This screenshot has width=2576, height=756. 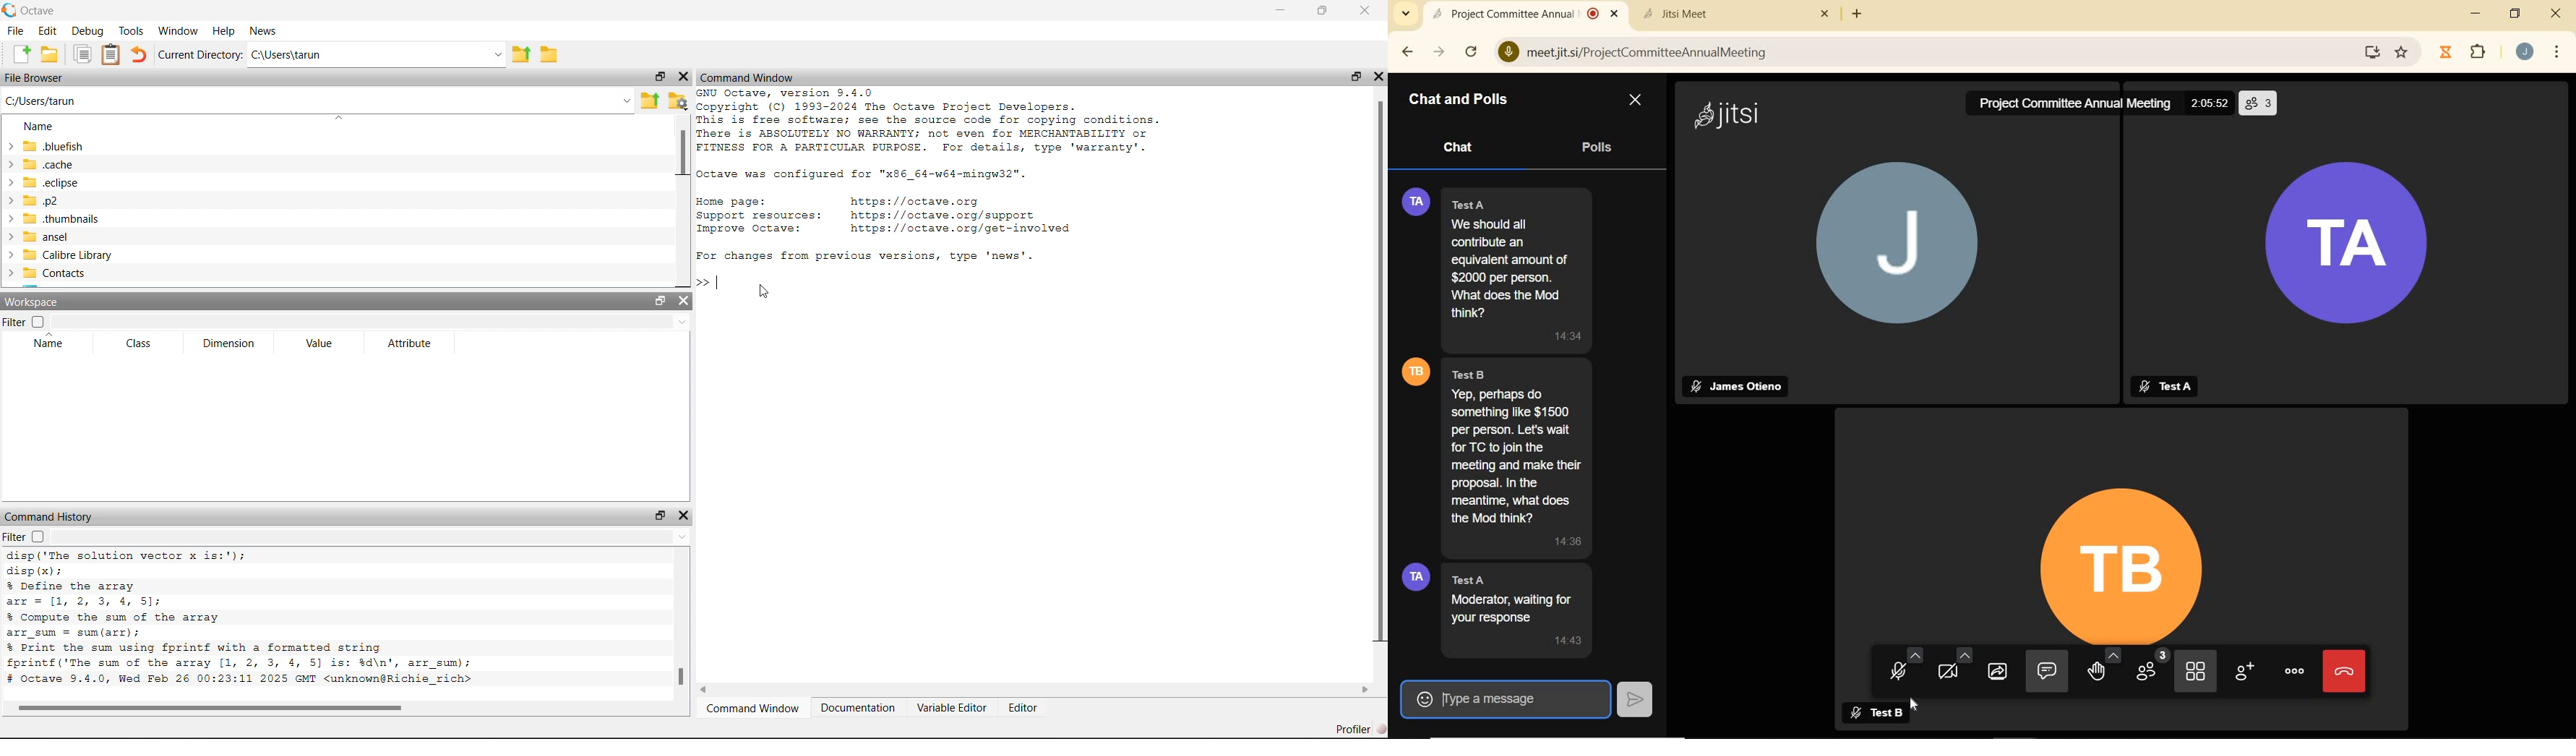 What do you see at coordinates (2475, 52) in the screenshot?
I see `extensions` at bounding box center [2475, 52].